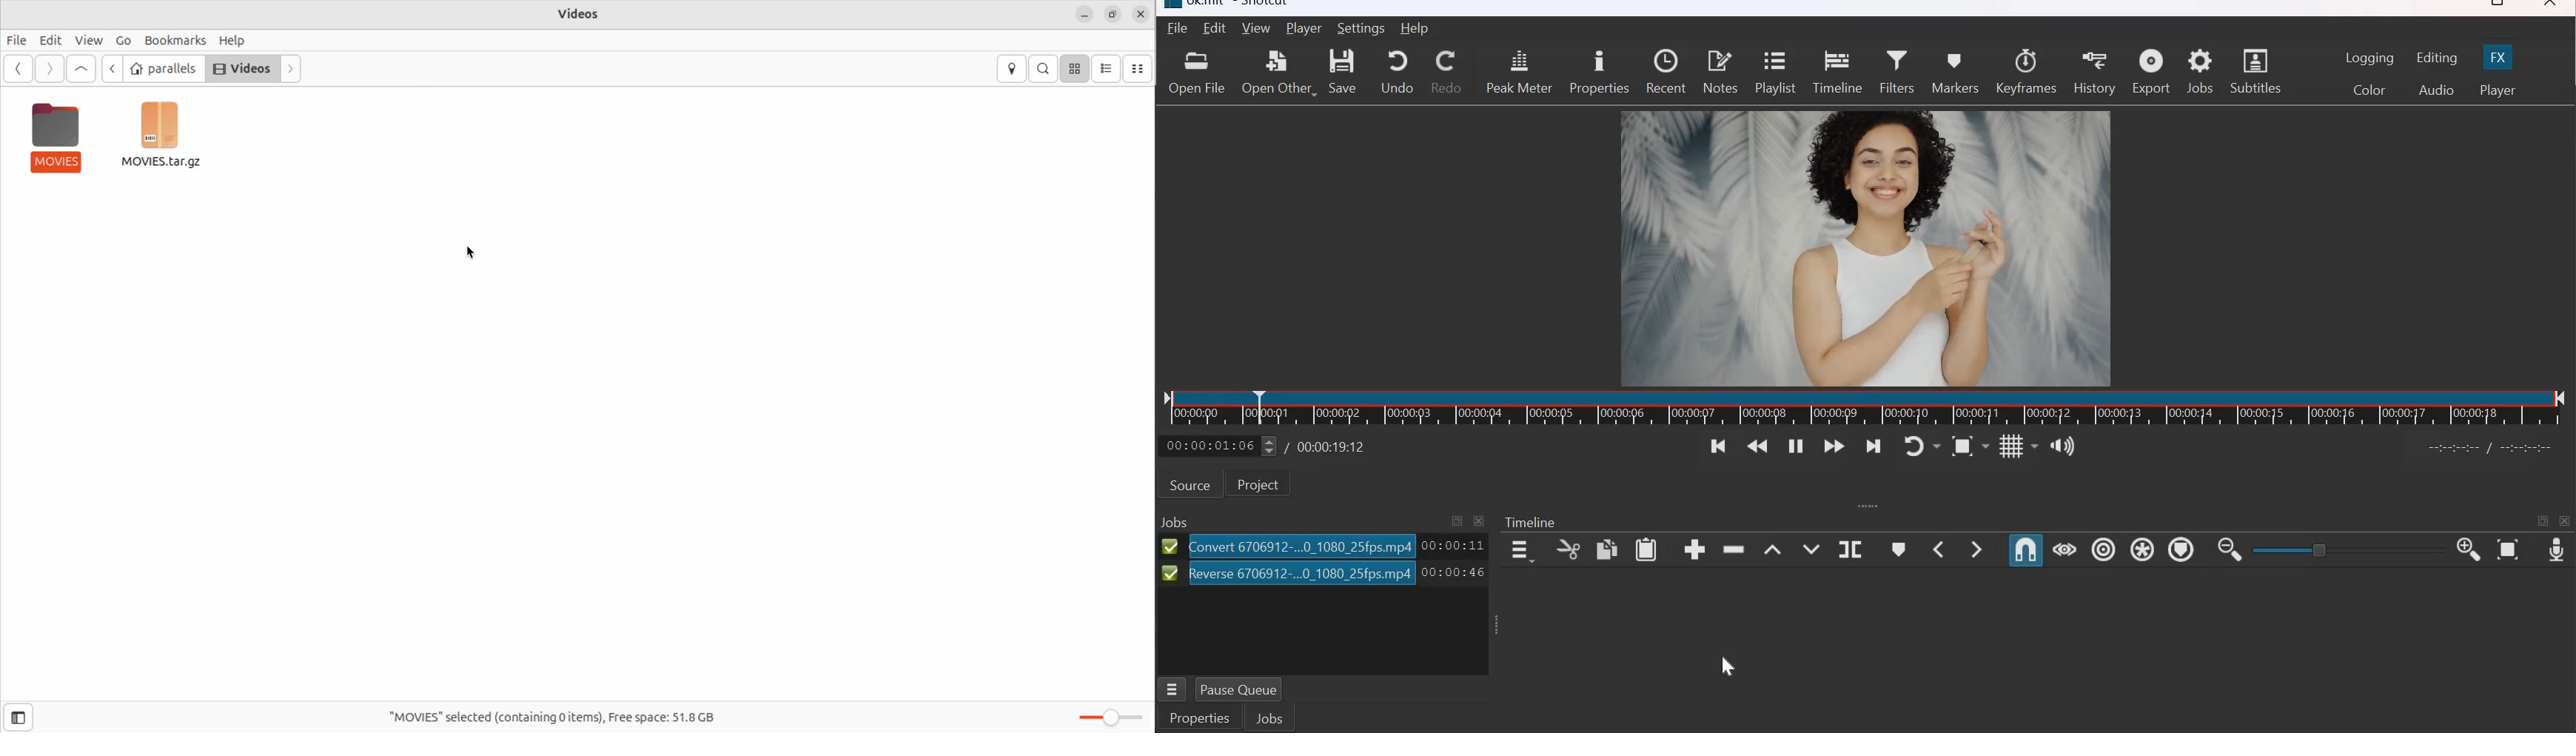  Describe the element at coordinates (1346, 71) in the screenshot. I see `Save` at that location.